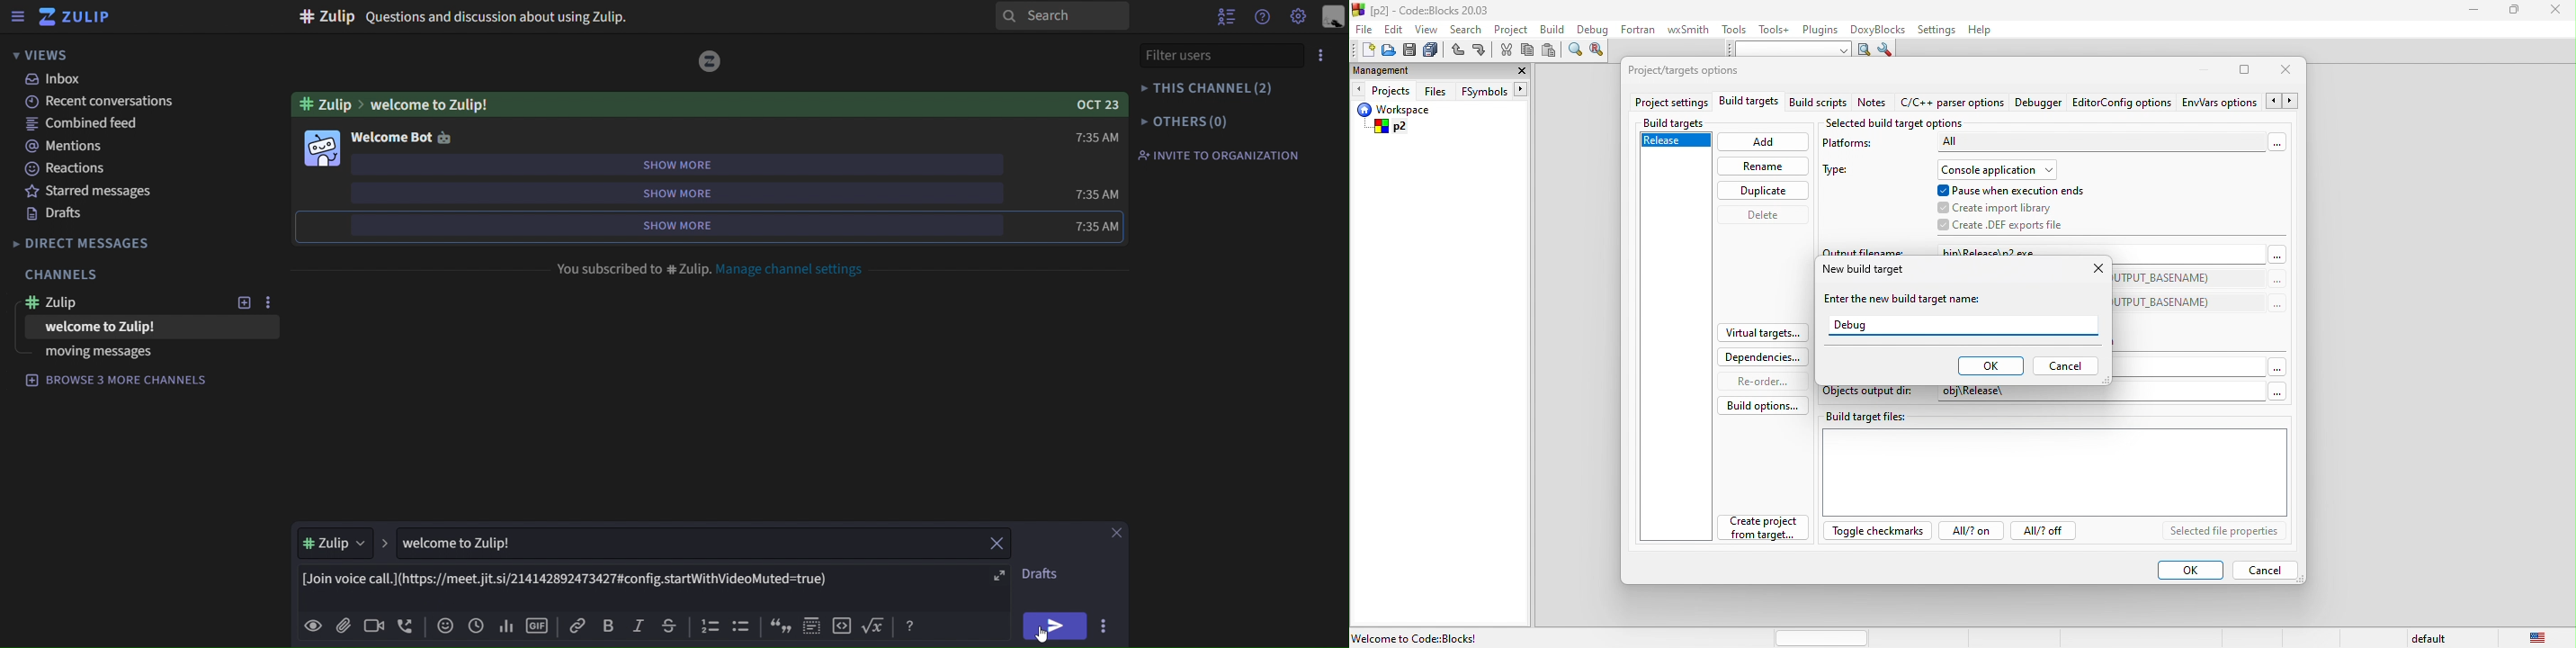  Describe the element at coordinates (1395, 70) in the screenshot. I see `management` at that location.